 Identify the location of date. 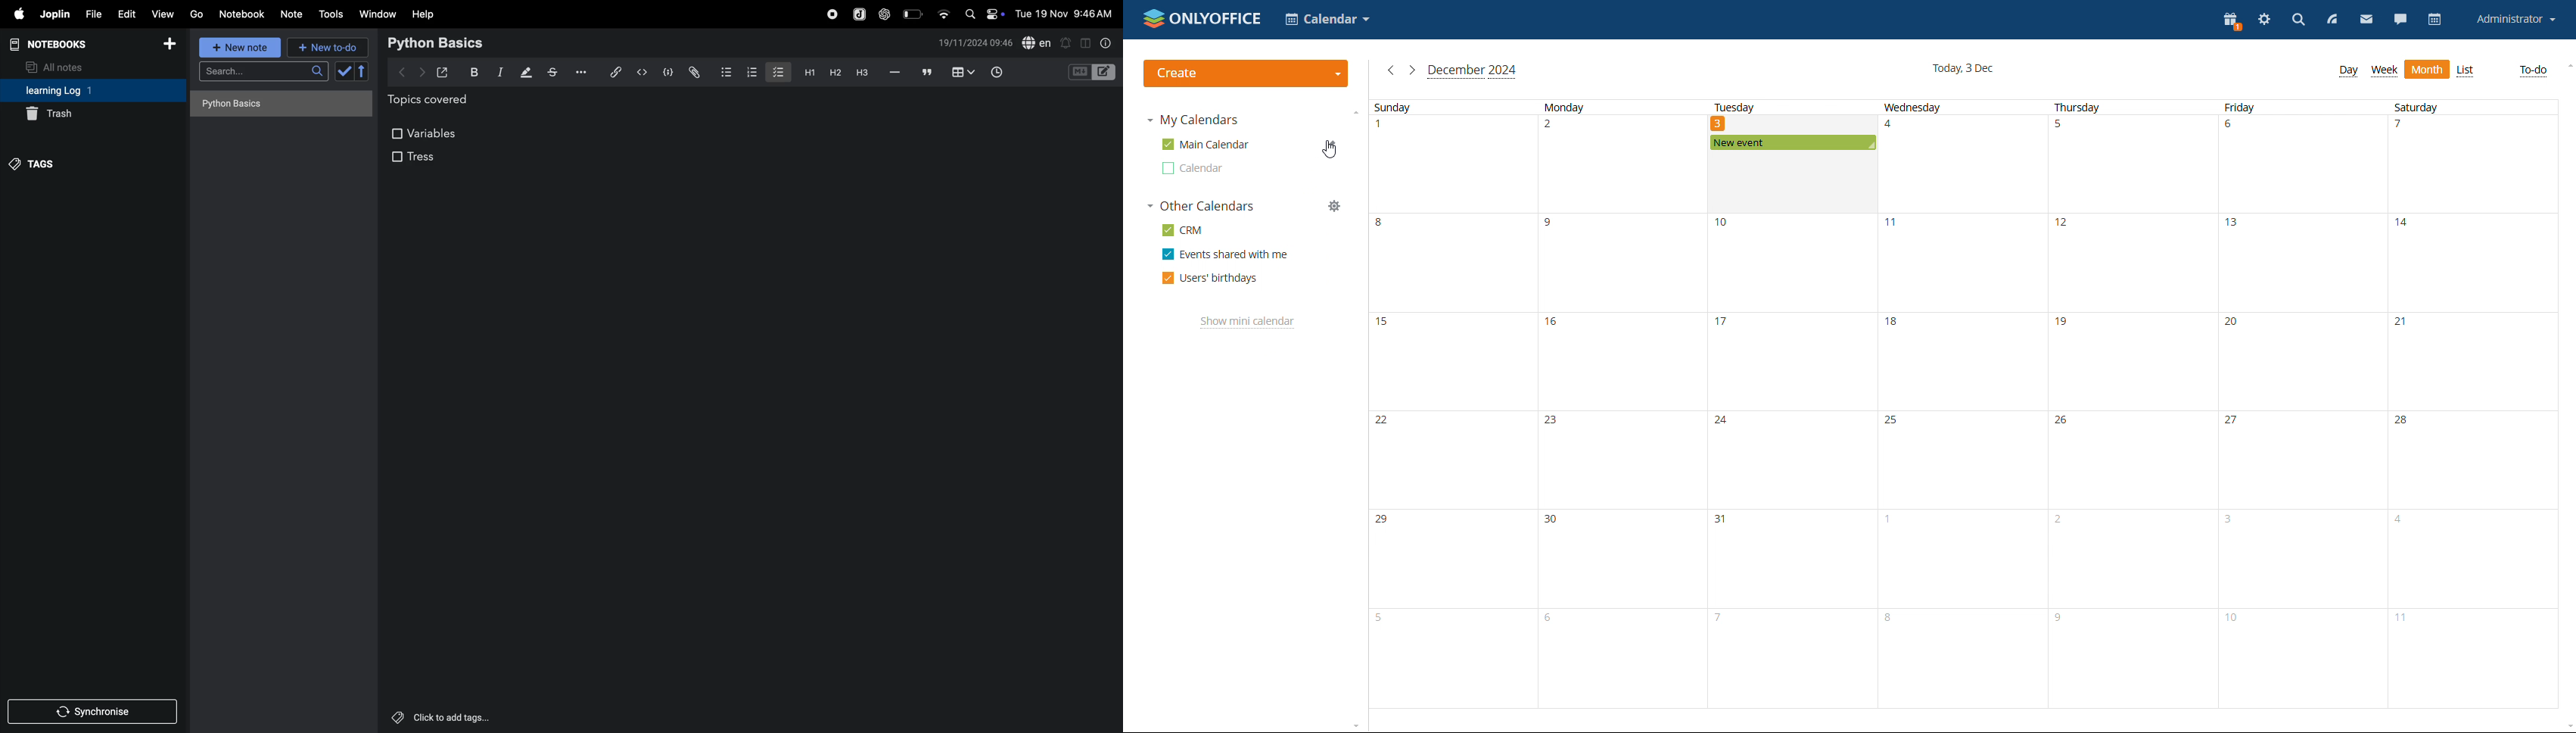
(1793, 262).